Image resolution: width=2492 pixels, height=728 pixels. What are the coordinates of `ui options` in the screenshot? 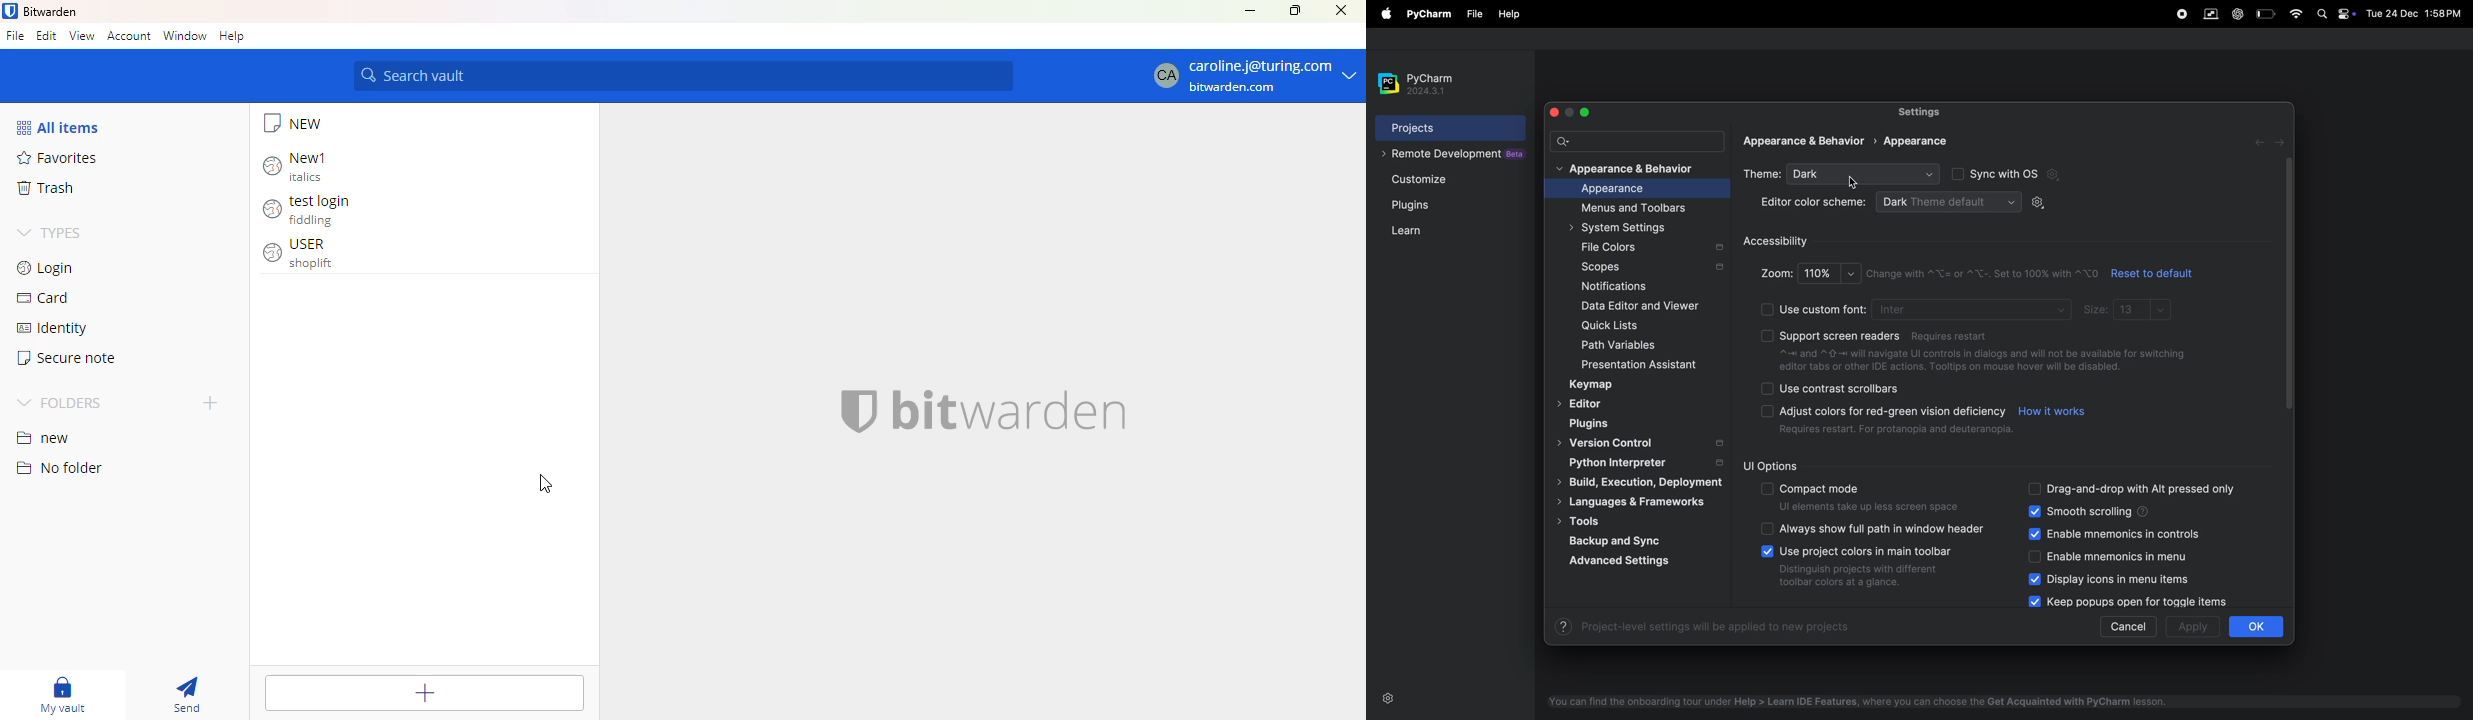 It's located at (1772, 464).